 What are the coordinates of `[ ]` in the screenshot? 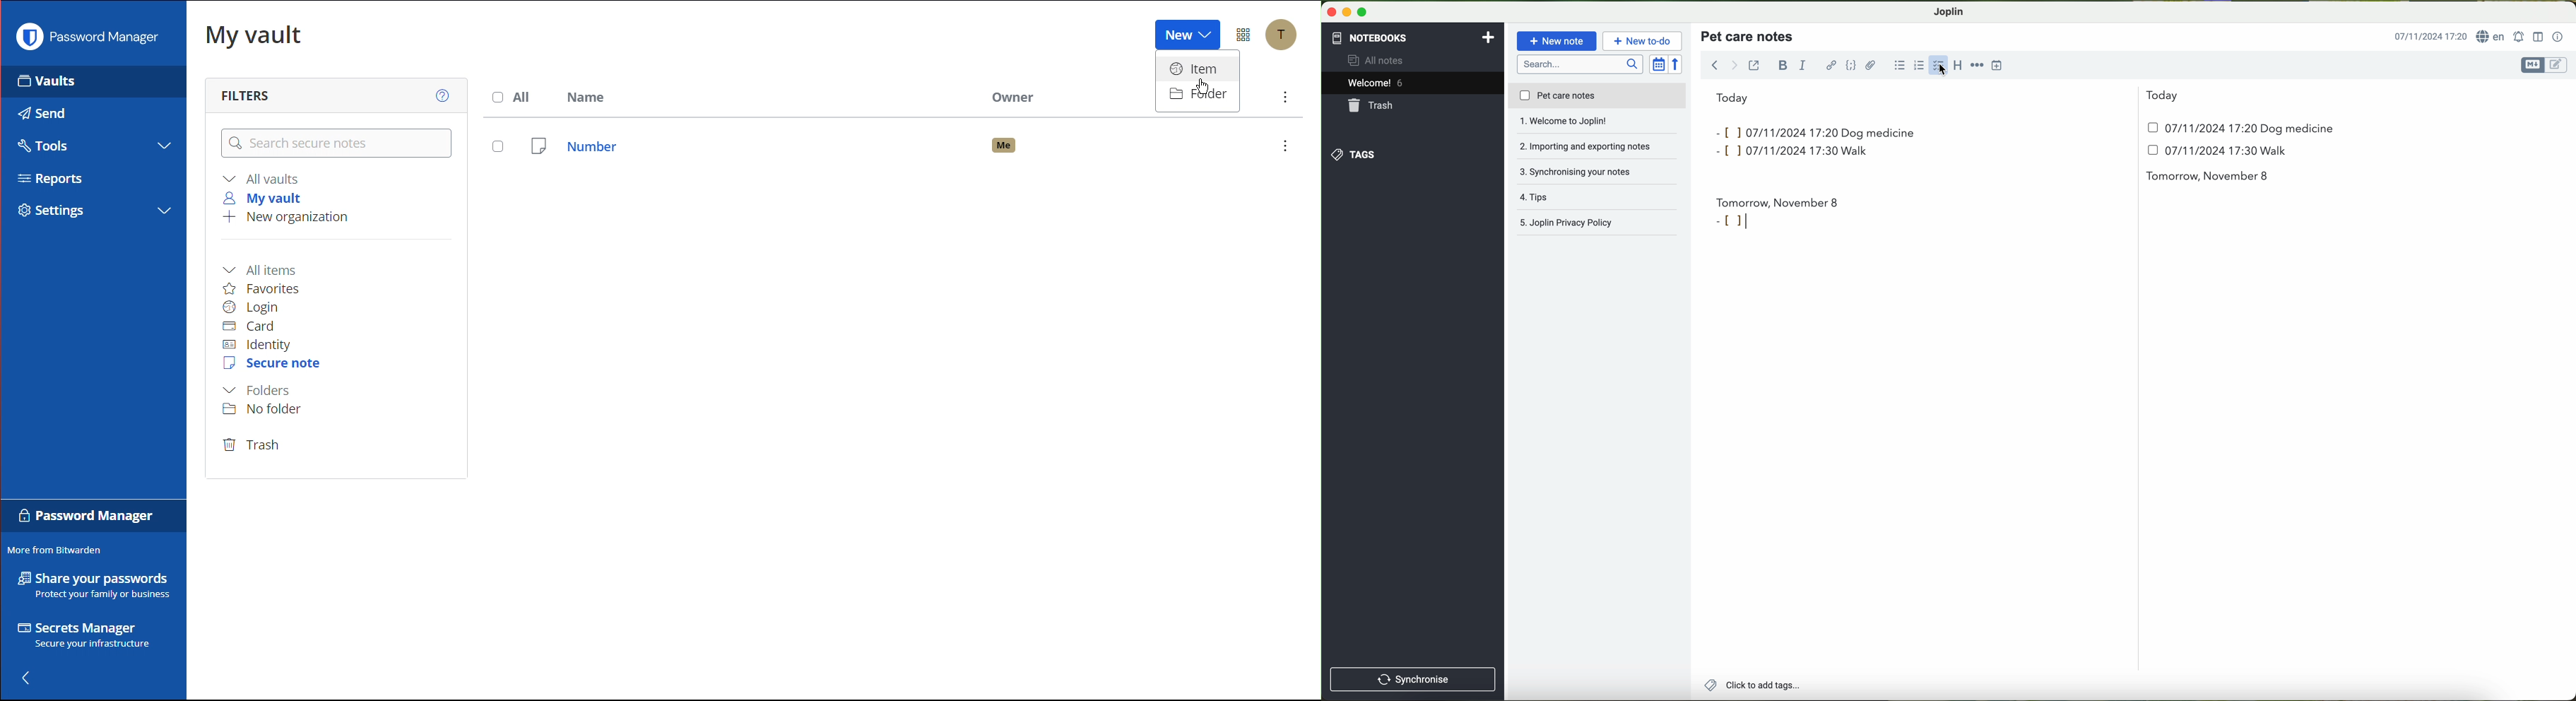 It's located at (1731, 220).